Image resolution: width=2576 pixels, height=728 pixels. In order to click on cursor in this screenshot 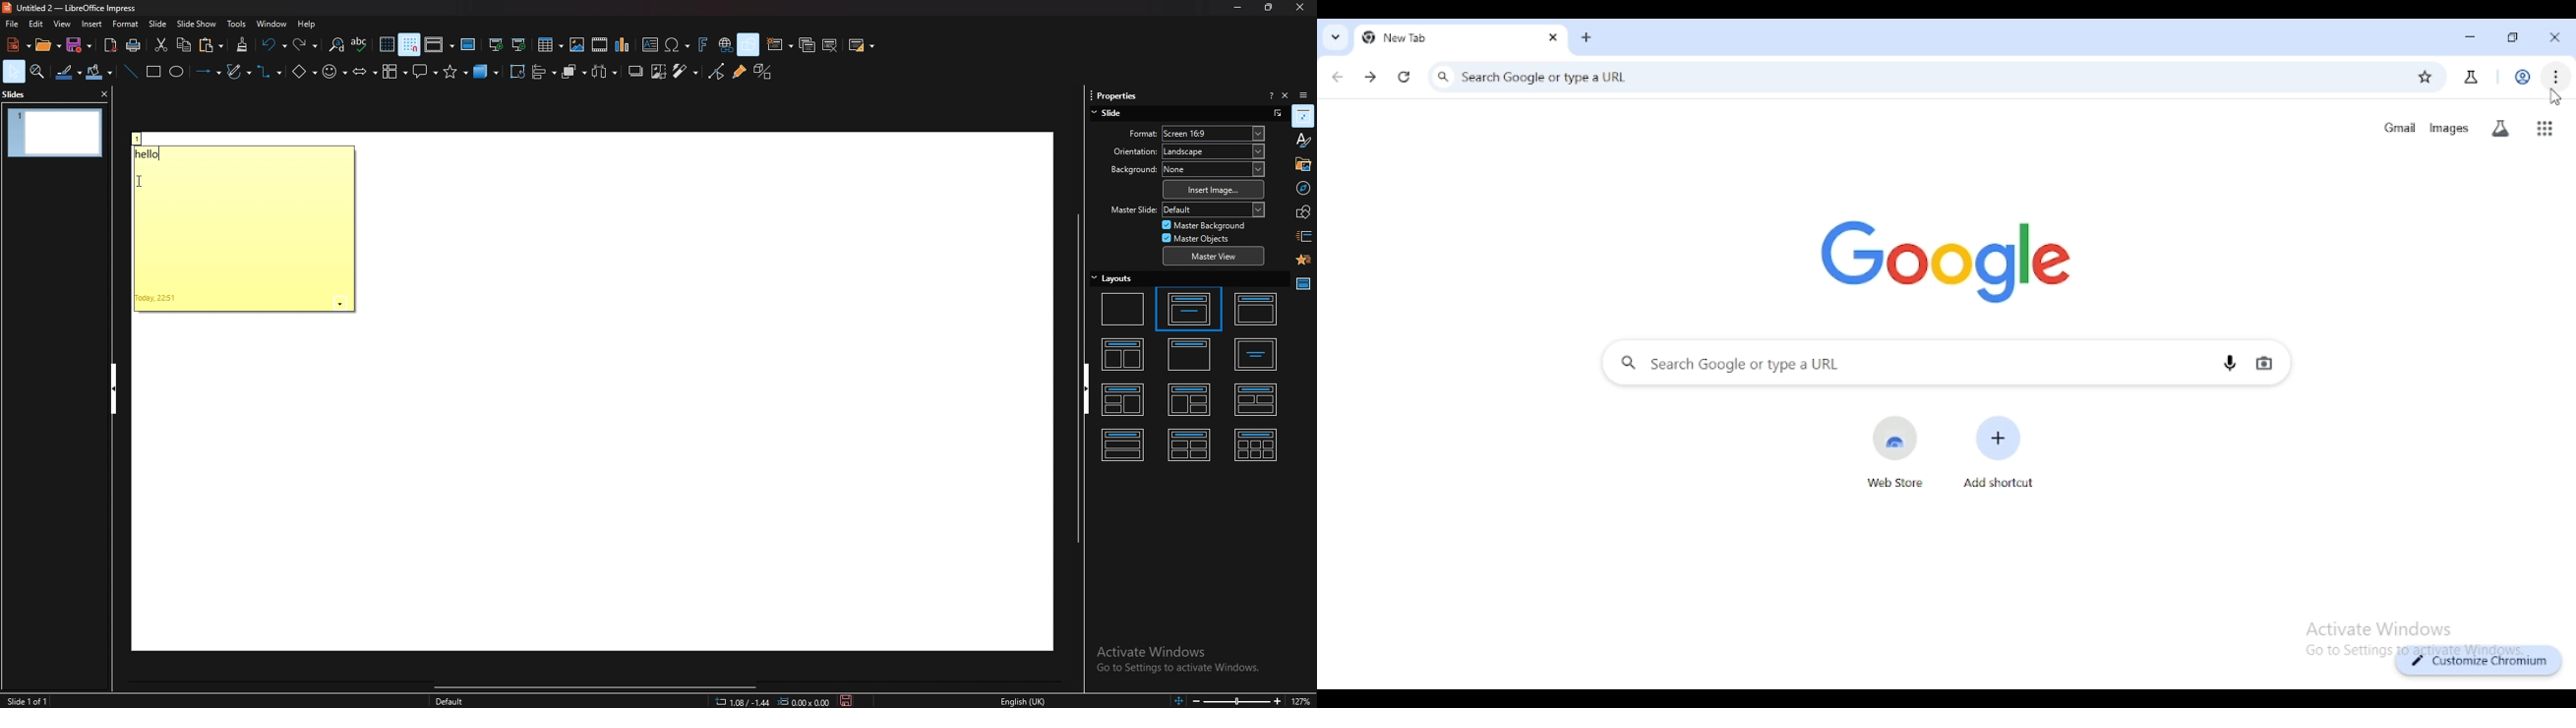, I will do `click(140, 180)`.